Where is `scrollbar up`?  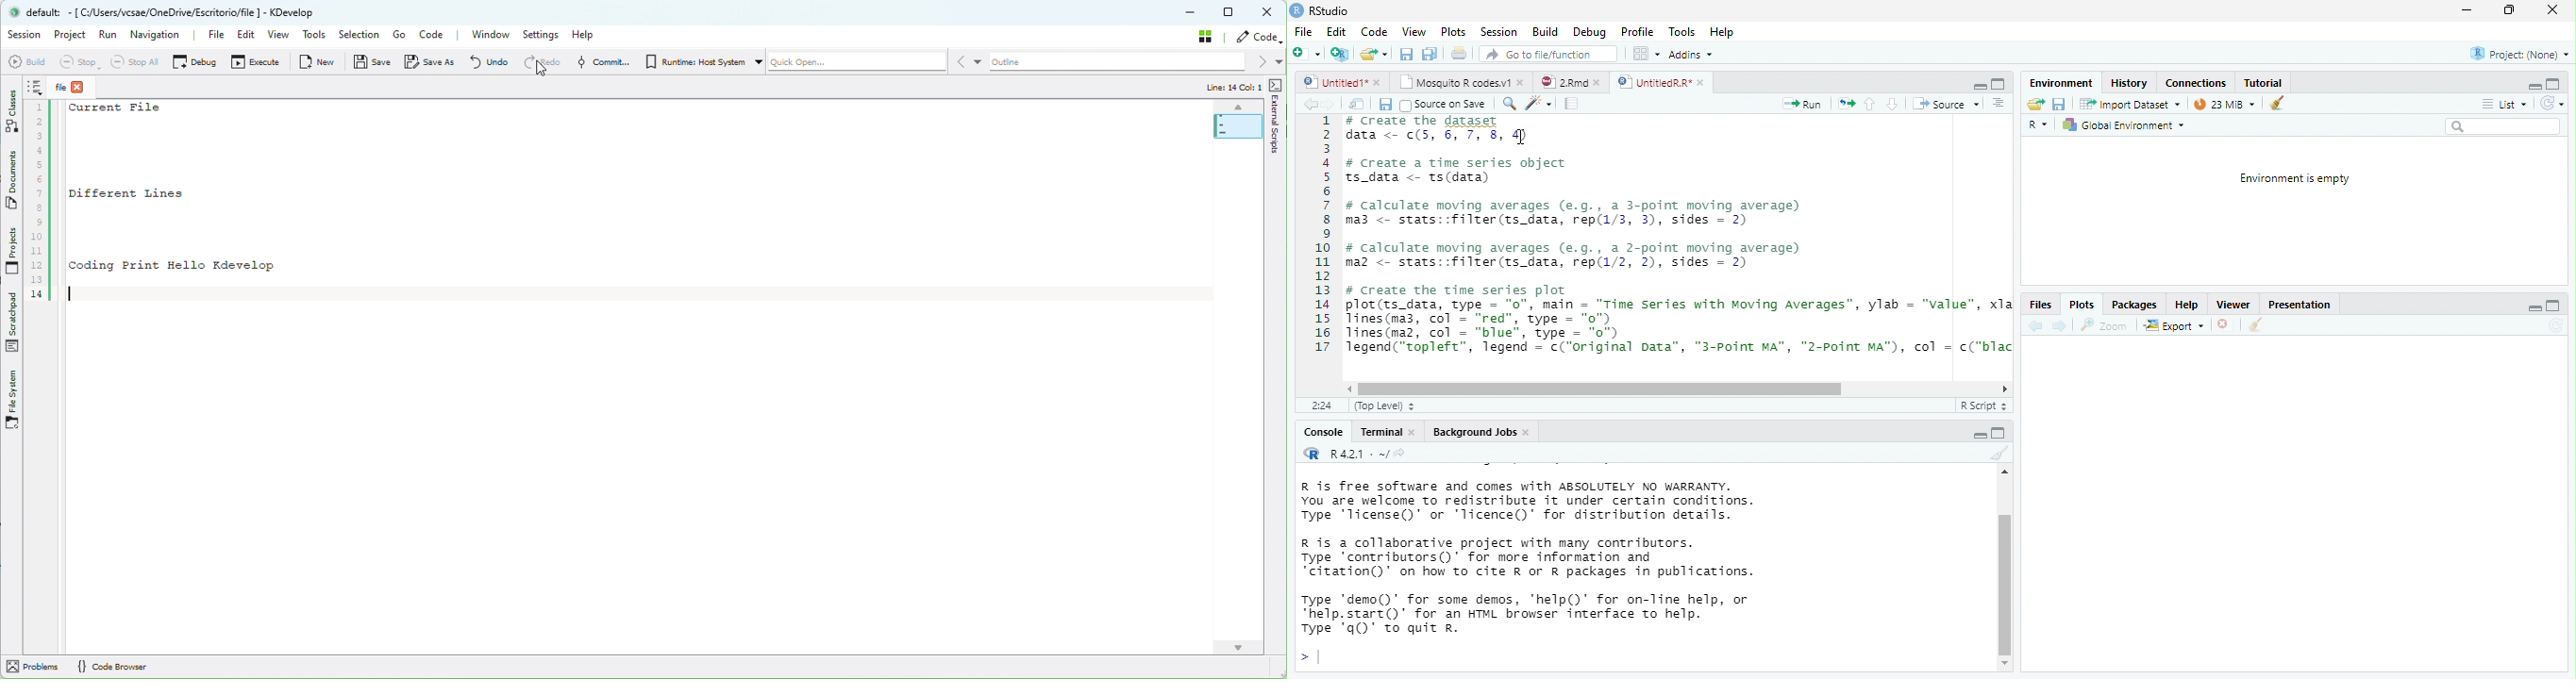 scrollbar up is located at coordinates (2002, 474).